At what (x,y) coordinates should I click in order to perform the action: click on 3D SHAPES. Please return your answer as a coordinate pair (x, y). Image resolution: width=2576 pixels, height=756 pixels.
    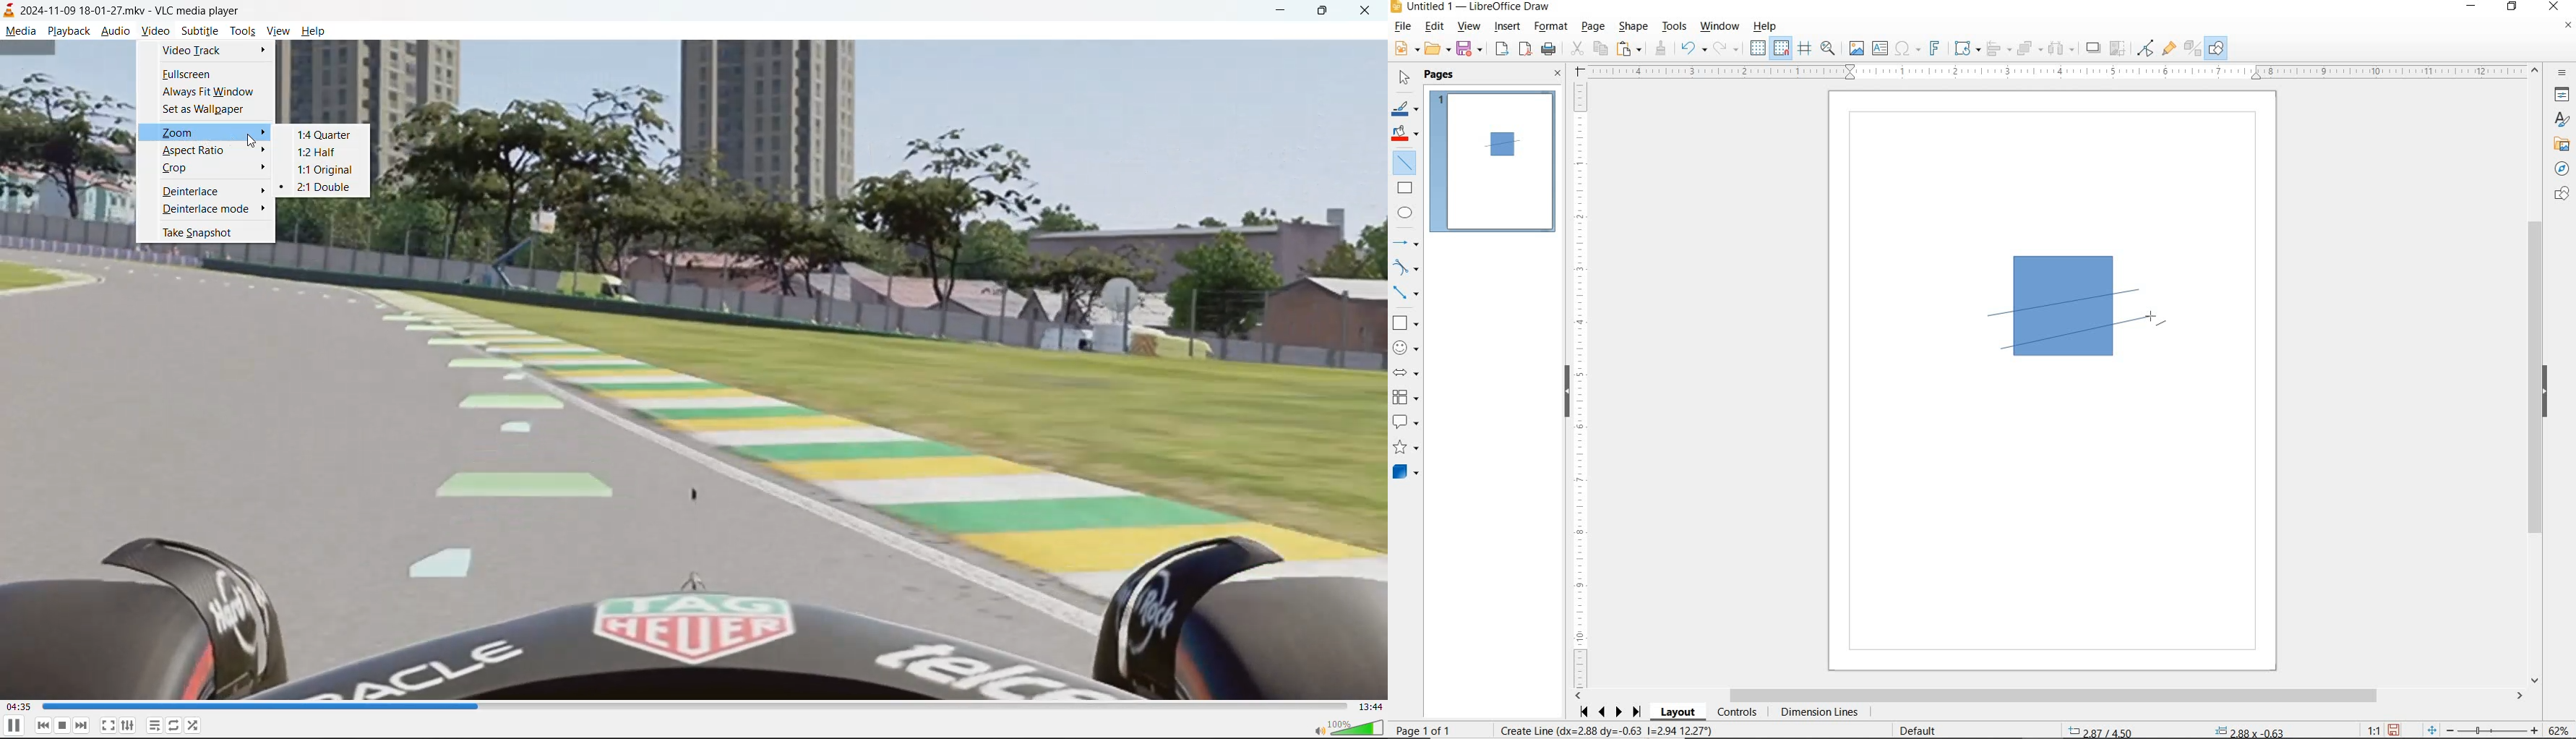
    Looking at the image, I should click on (1405, 472).